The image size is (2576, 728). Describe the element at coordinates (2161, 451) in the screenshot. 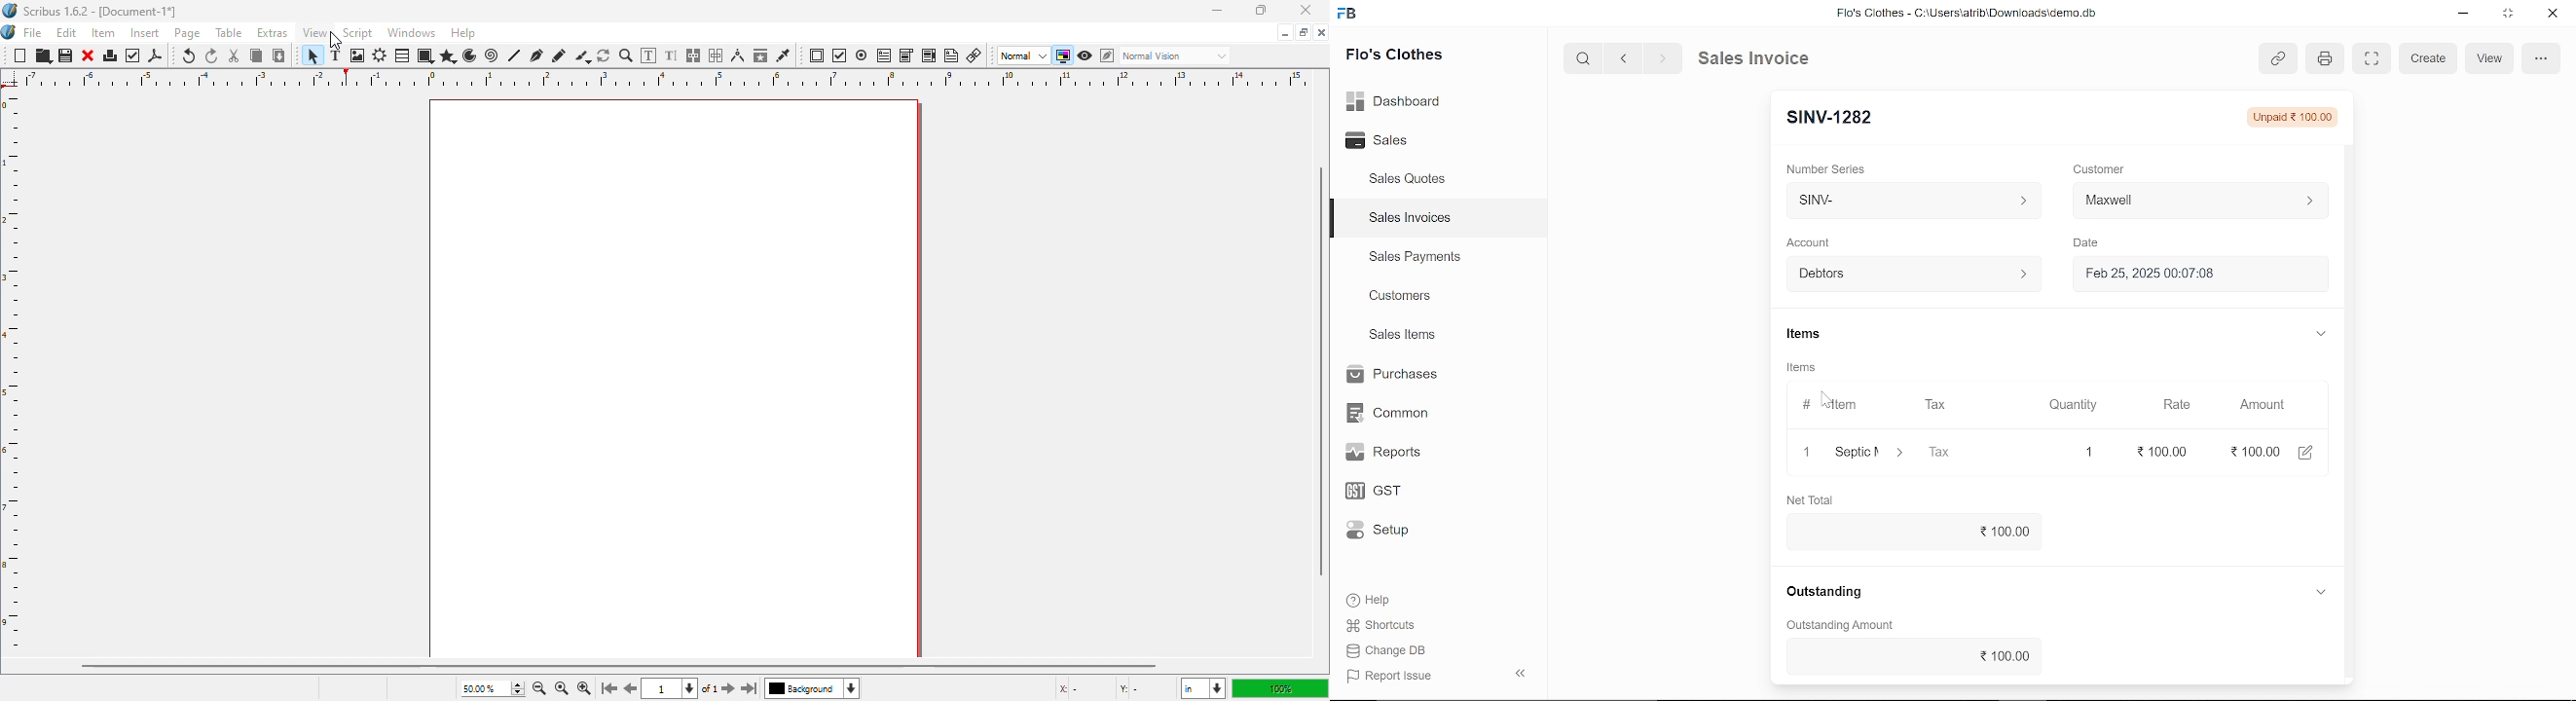

I see `100.00` at that location.